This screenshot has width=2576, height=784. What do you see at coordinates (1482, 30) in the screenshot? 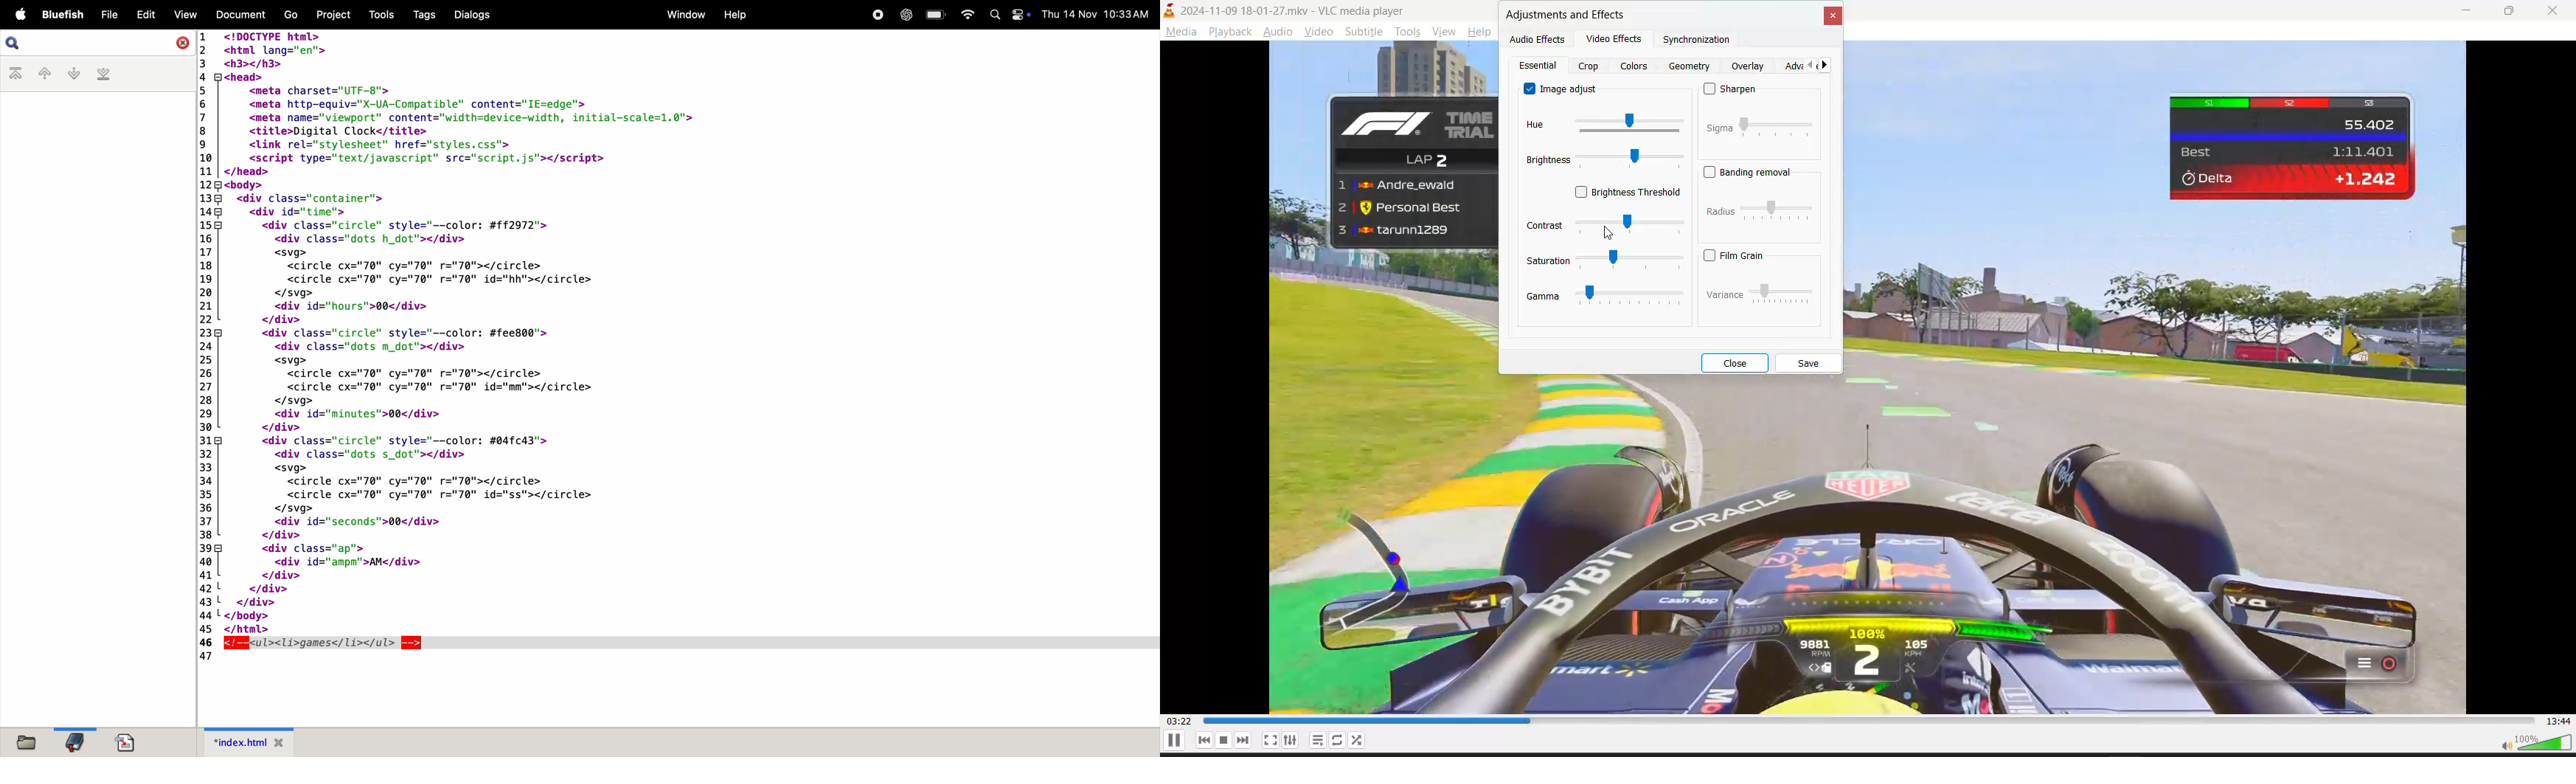
I see `help` at bounding box center [1482, 30].